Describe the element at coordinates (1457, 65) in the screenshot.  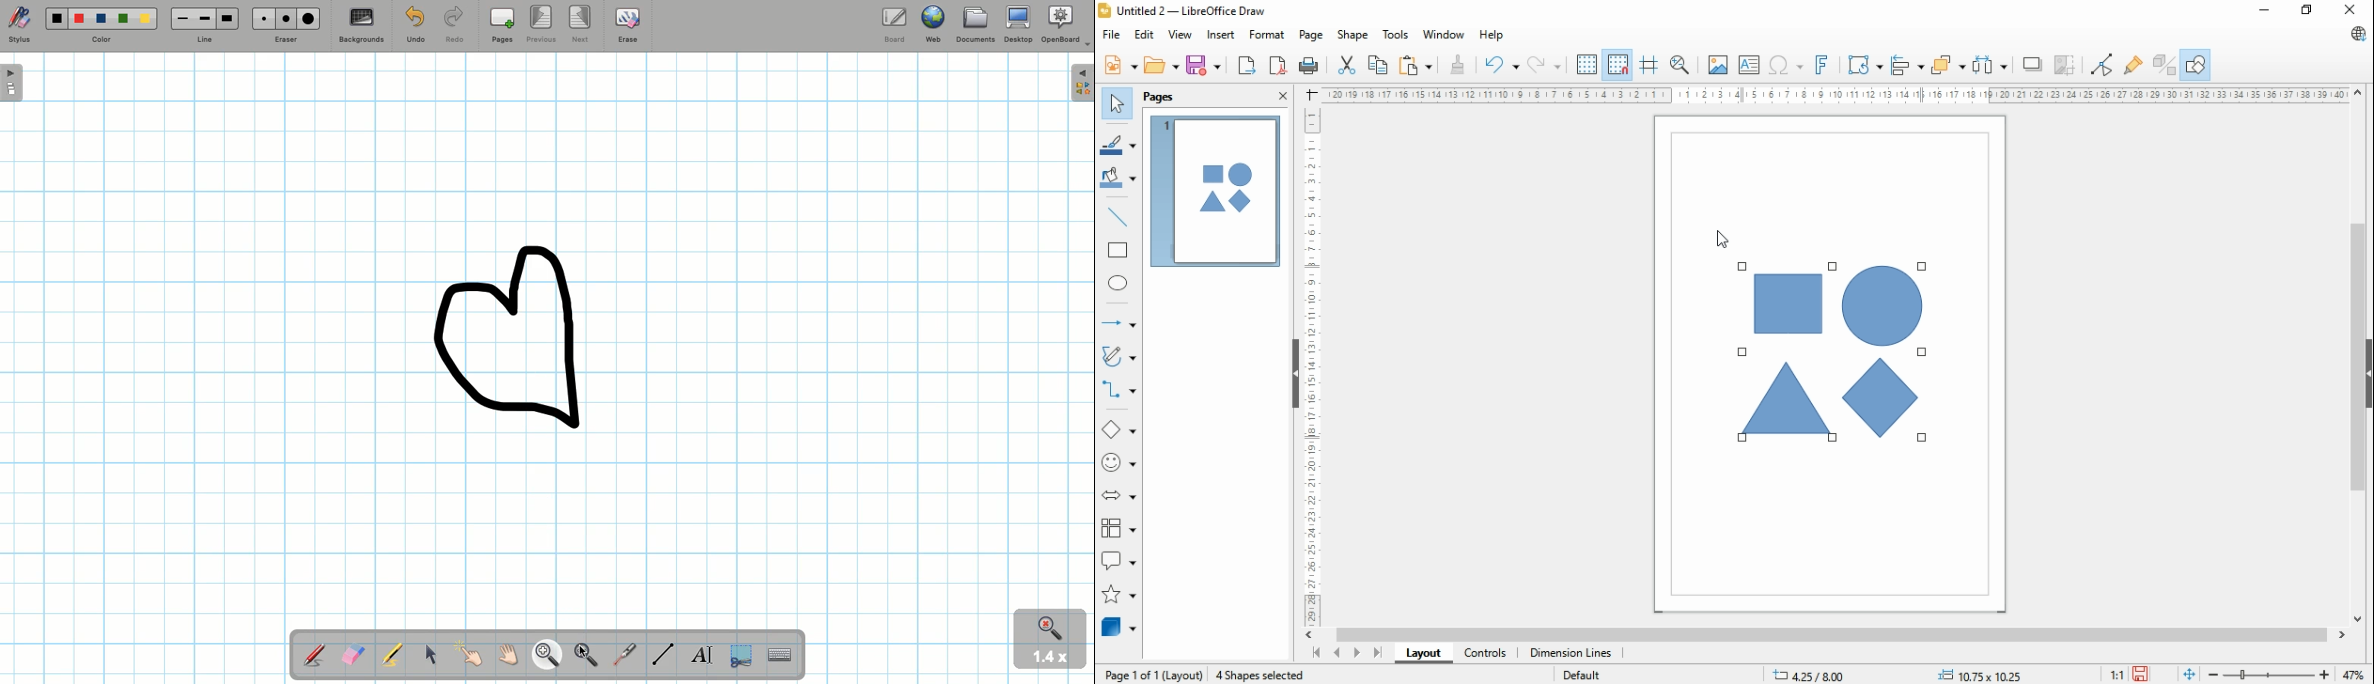
I see `clone formattings` at that location.